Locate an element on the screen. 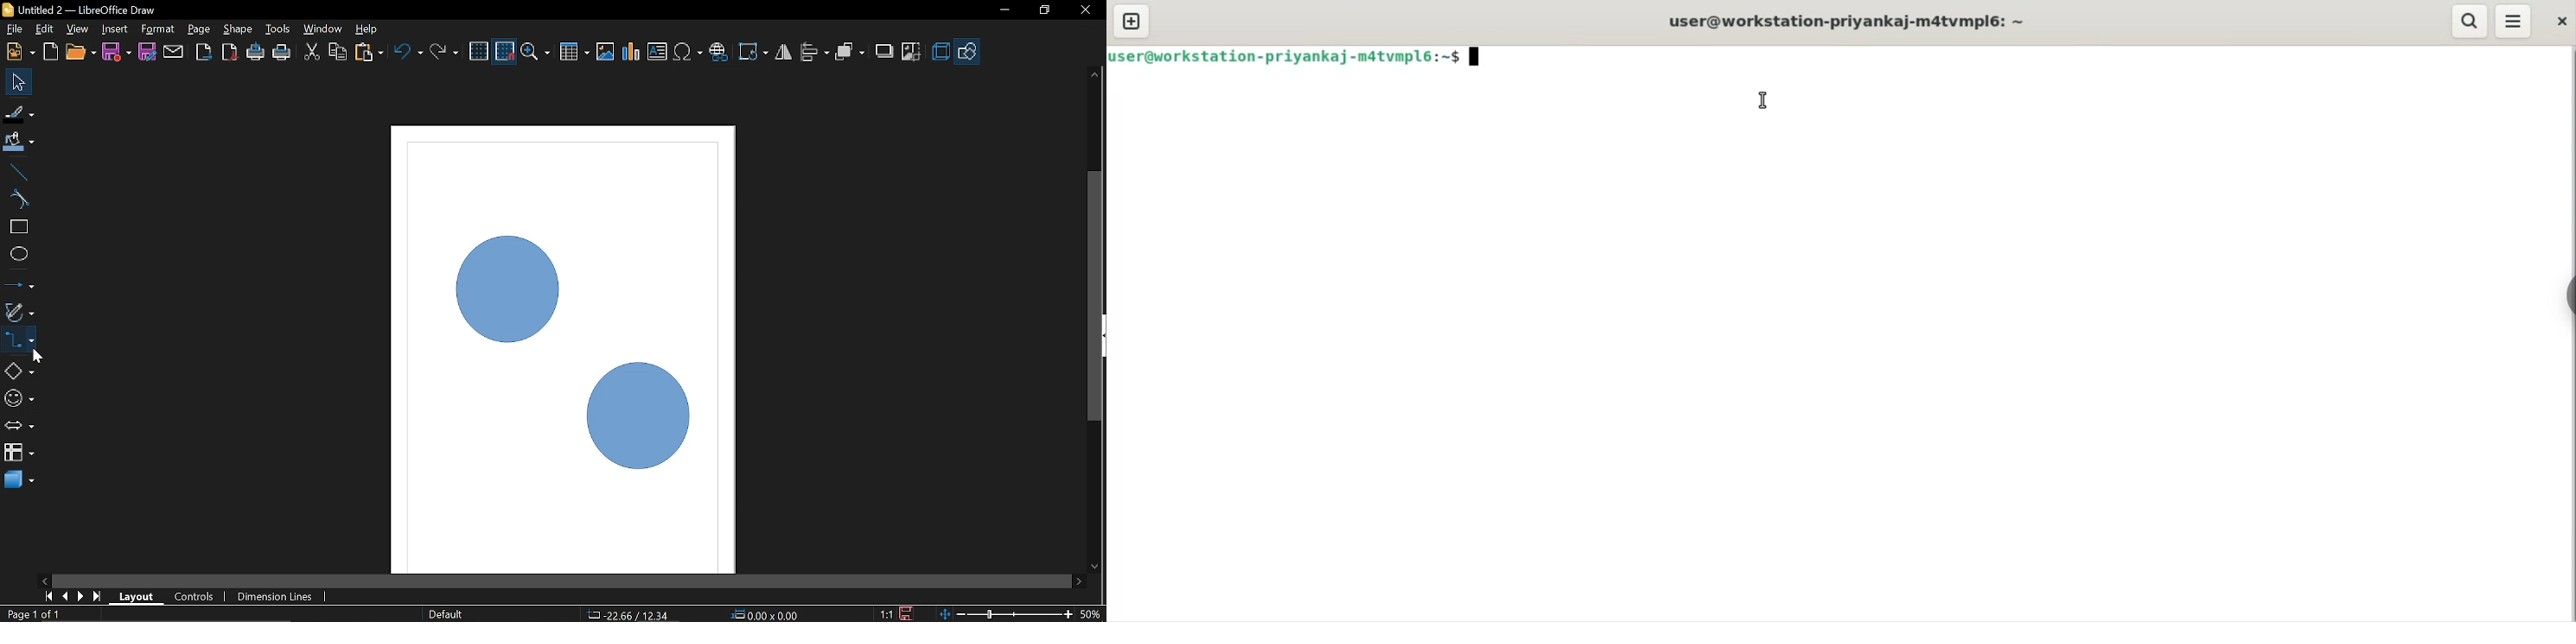 The width and height of the screenshot is (2576, 644). 3d effects is located at coordinates (942, 52).